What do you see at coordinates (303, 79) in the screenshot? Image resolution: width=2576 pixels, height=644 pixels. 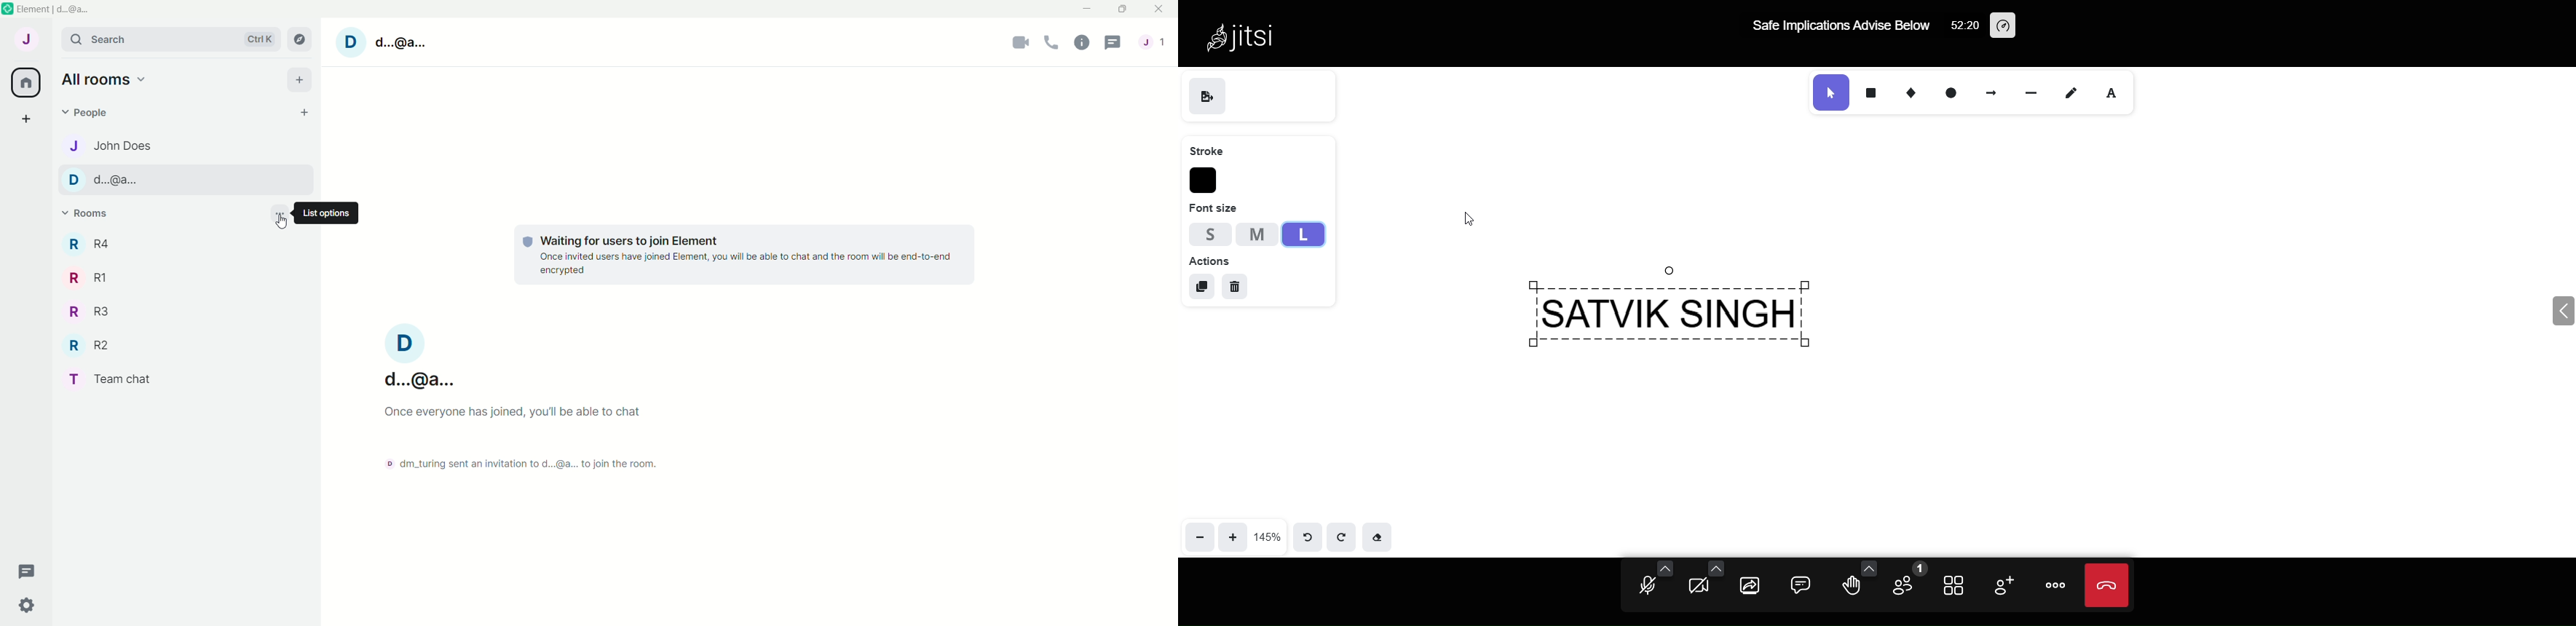 I see `add` at bounding box center [303, 79].